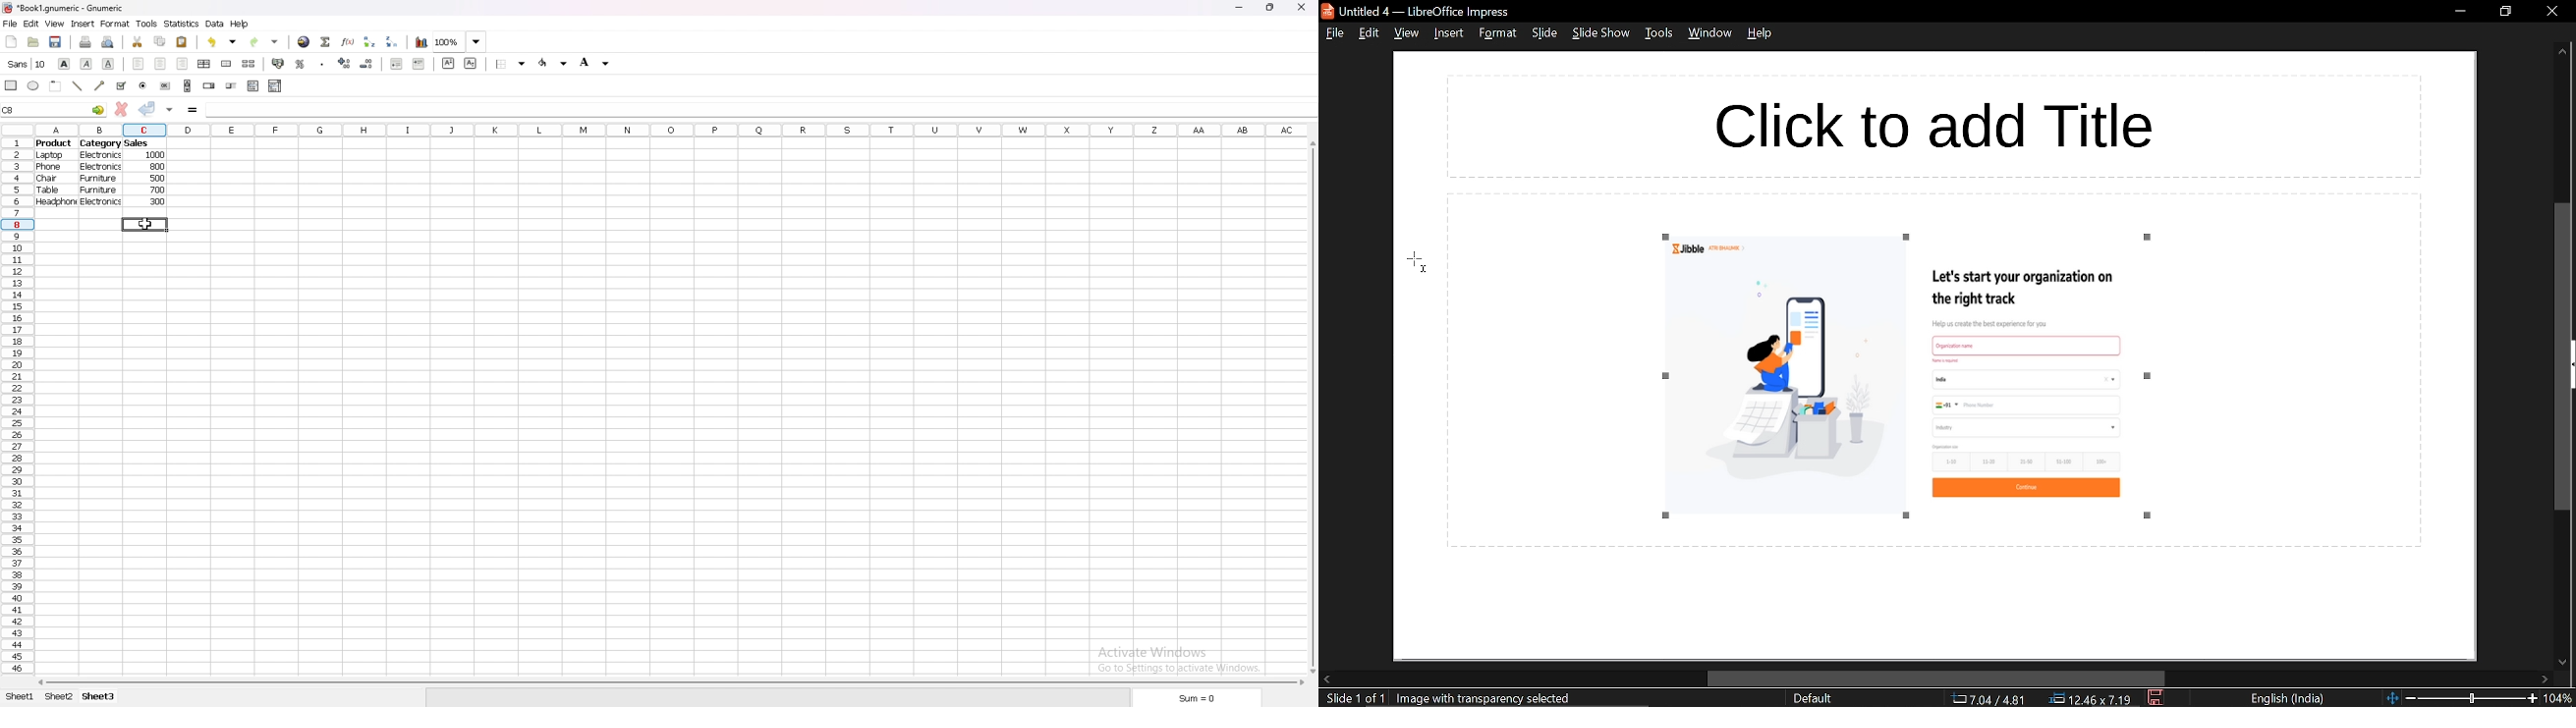 This screenshot has width=2576, height=728. What do you see at coordinates (109, 41) in the screenshot?
I see `print preview` at bounding box center [109, 41].